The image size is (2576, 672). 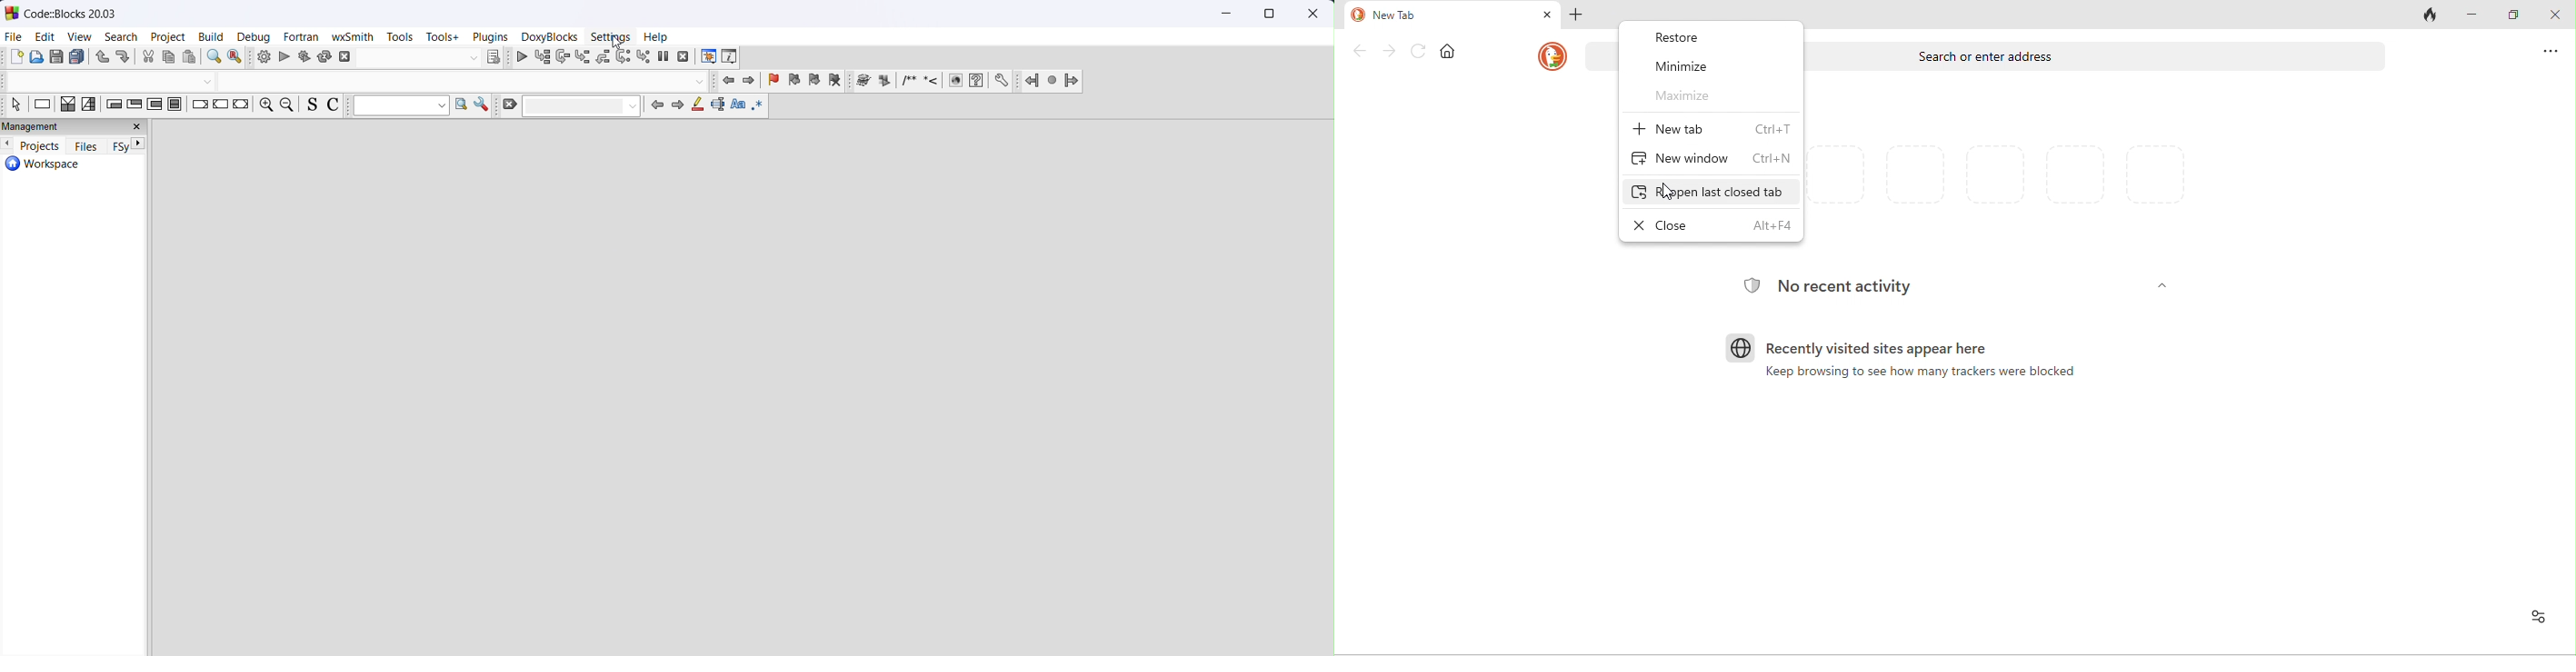 I want to click on plugins, so click(x=490, y=38).